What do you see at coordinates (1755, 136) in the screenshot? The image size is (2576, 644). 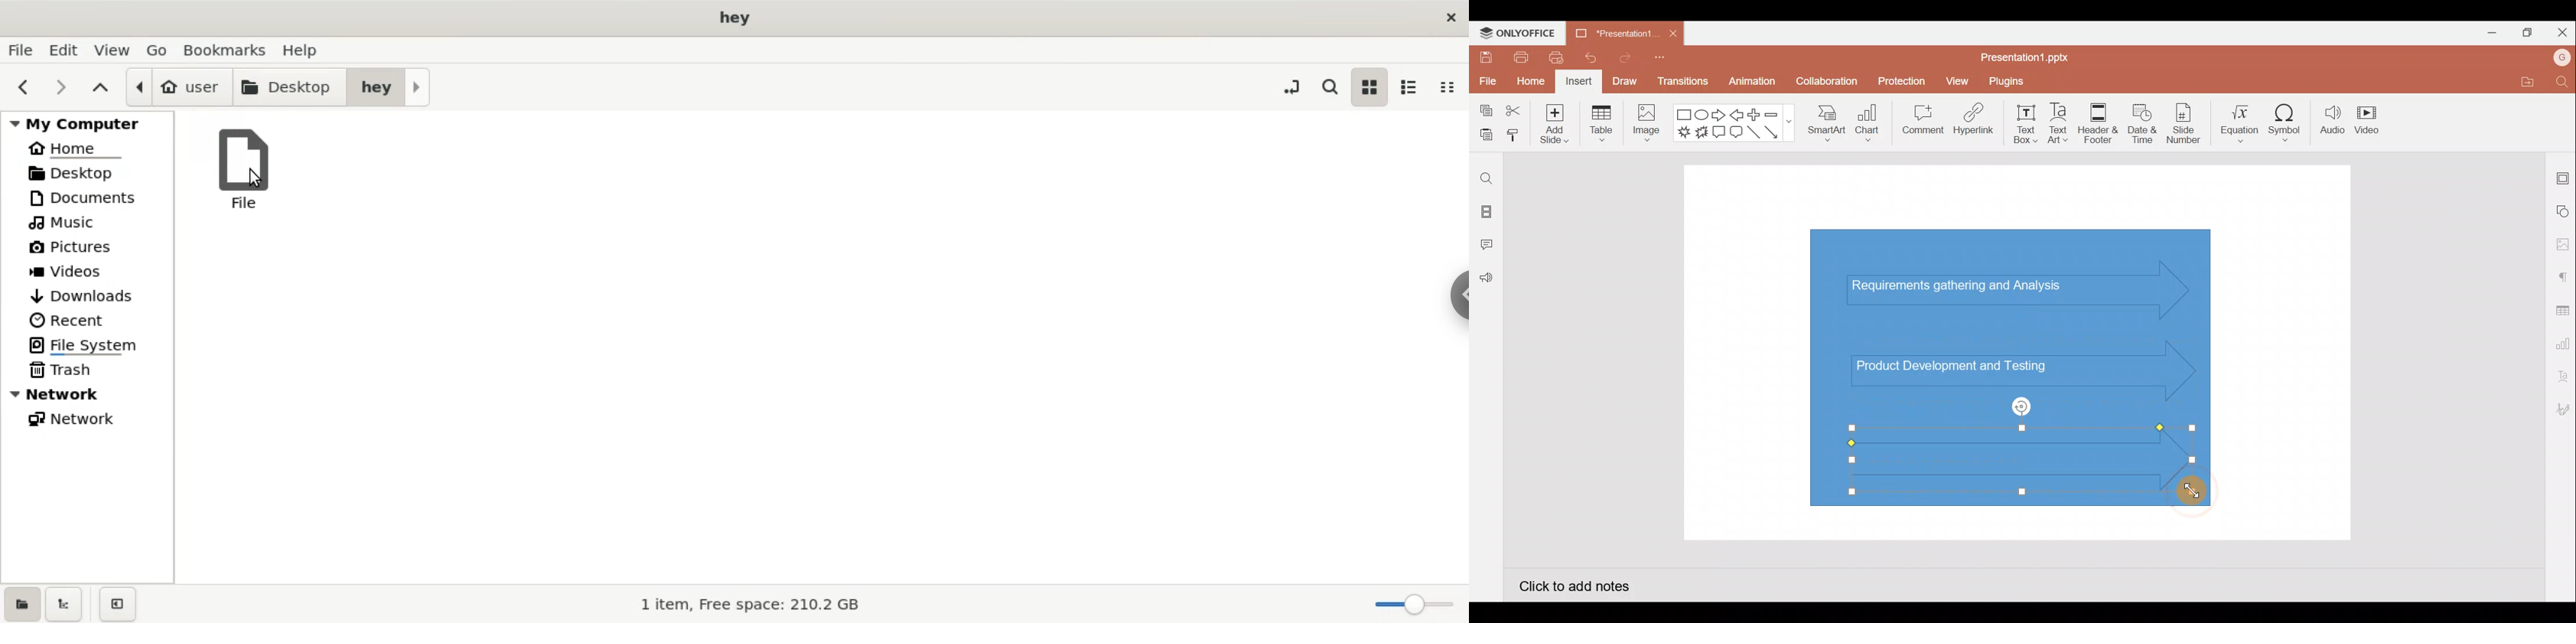 I see `Line` at bounding box center [1755, 136].